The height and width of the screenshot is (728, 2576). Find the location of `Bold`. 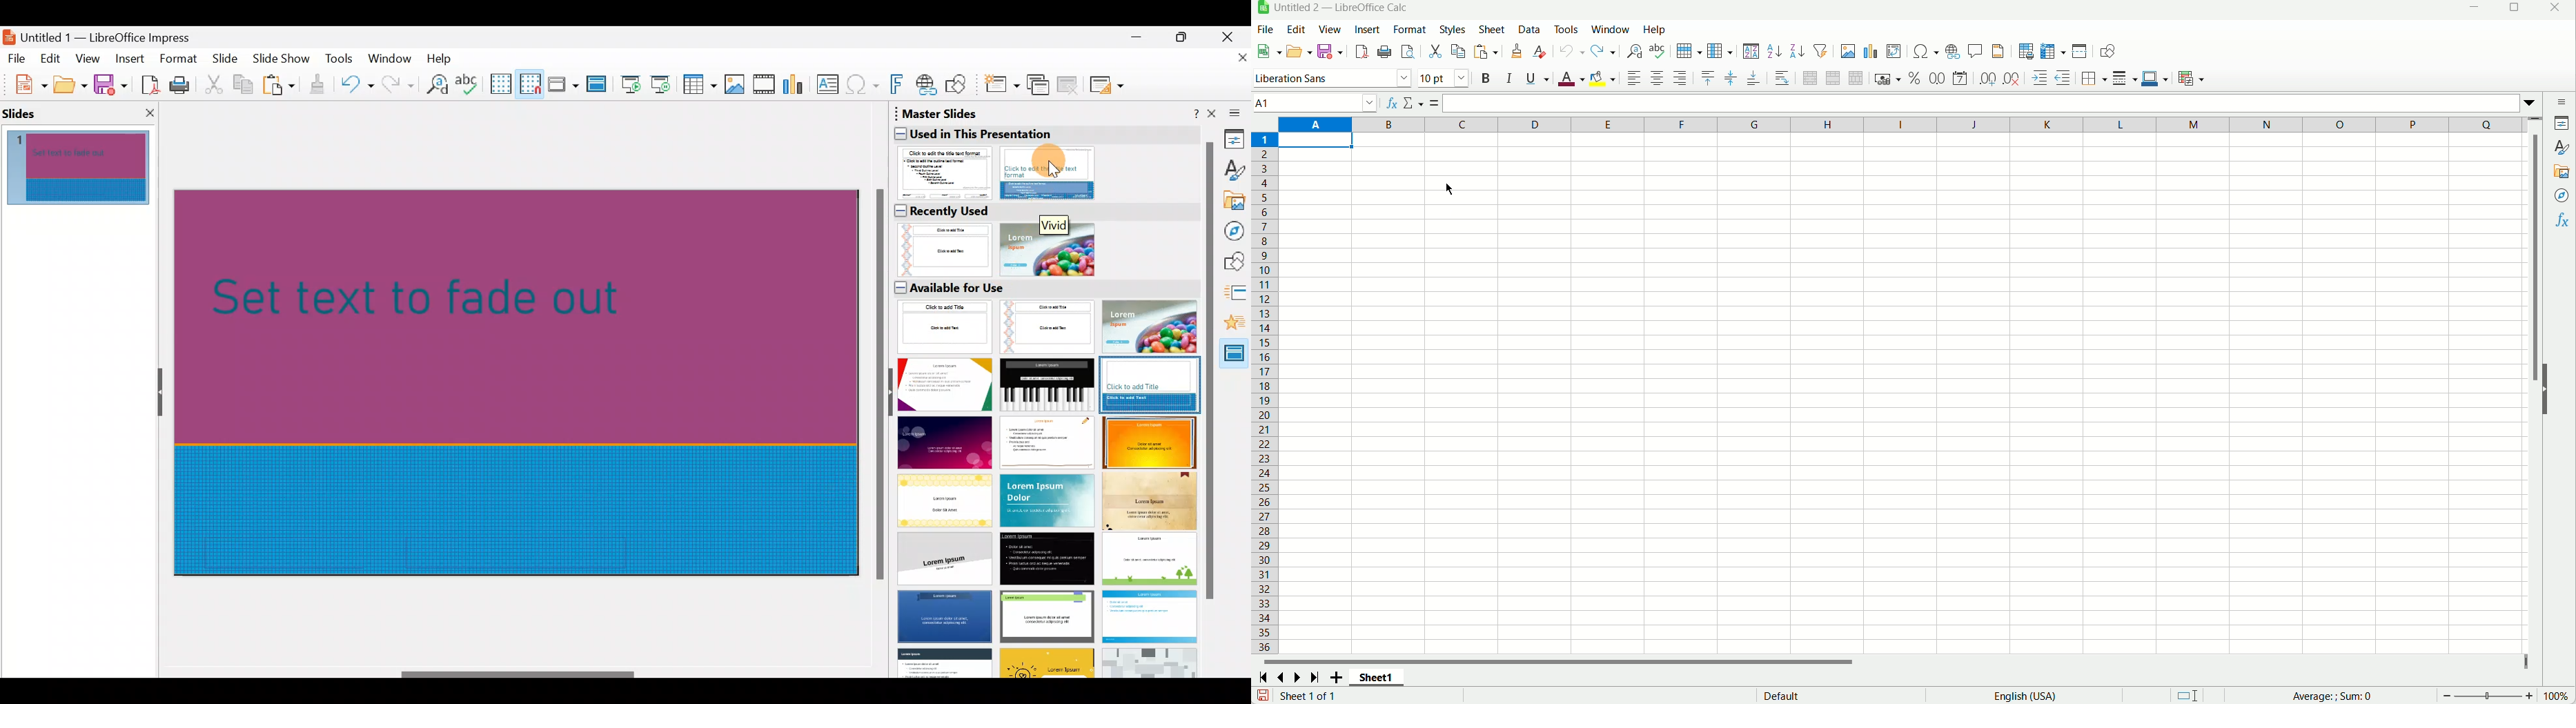

Bold is located at coordinates (1484, 79).